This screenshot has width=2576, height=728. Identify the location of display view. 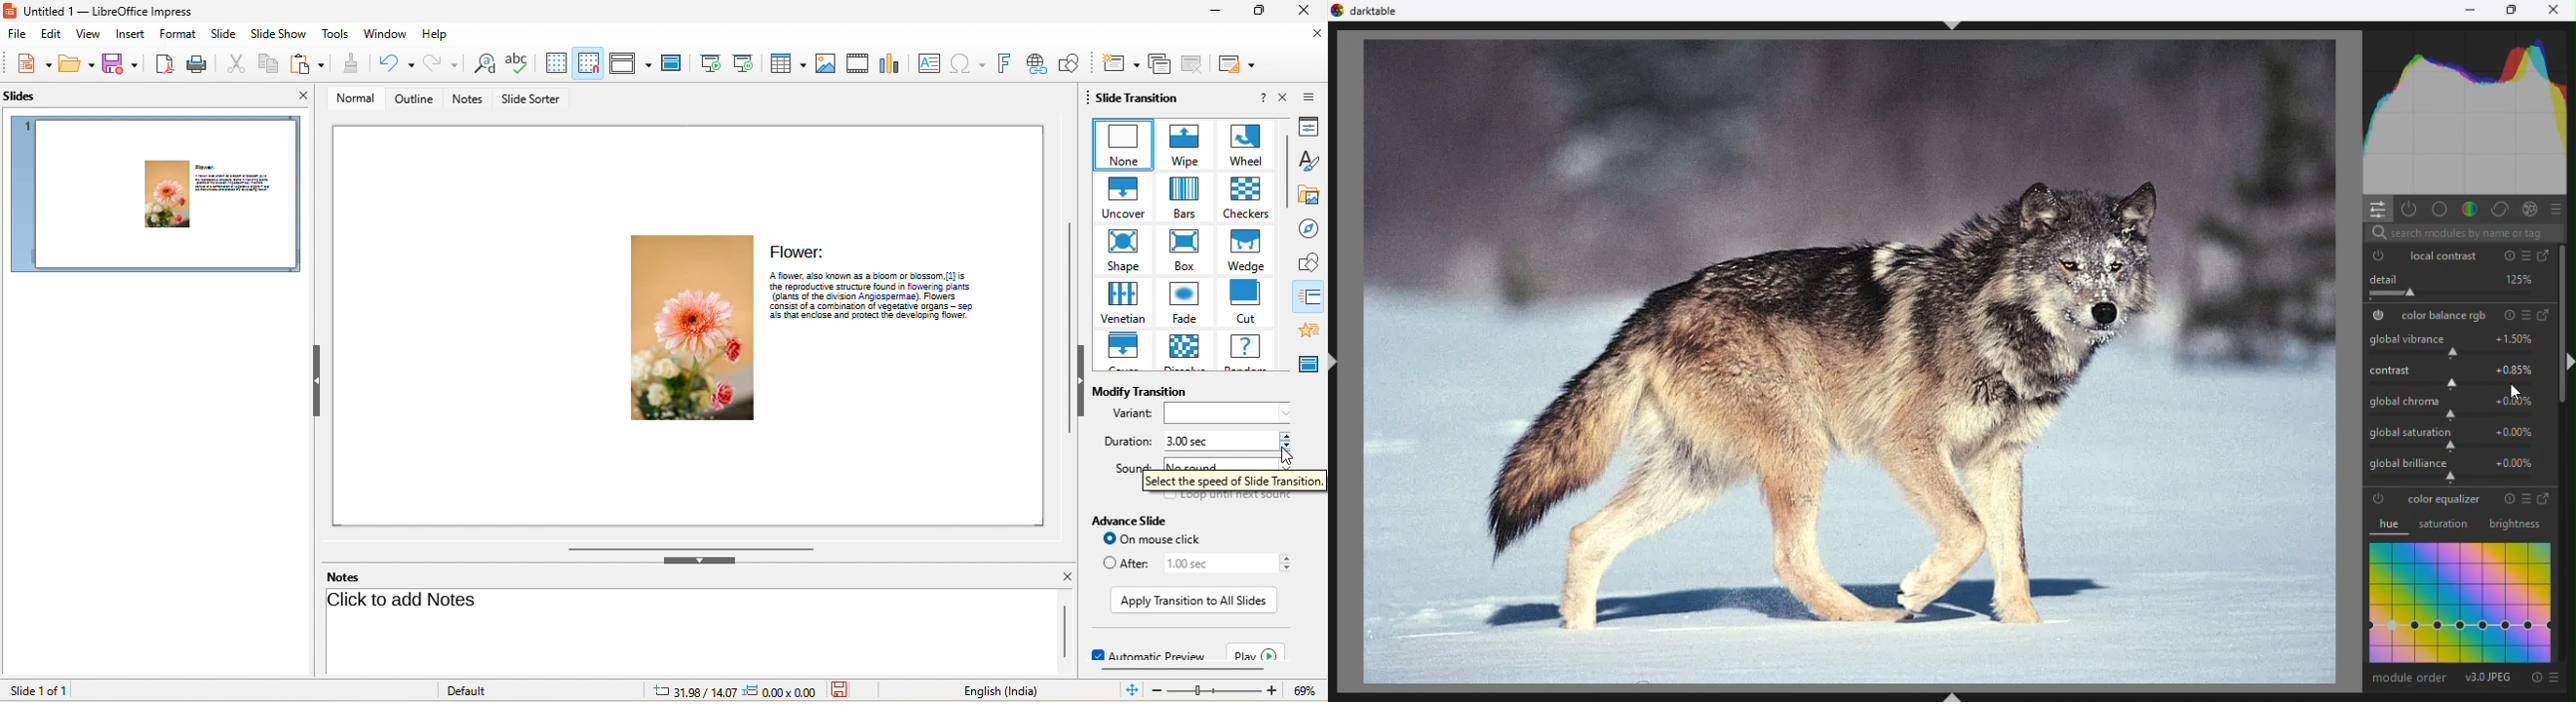
(630, 63).